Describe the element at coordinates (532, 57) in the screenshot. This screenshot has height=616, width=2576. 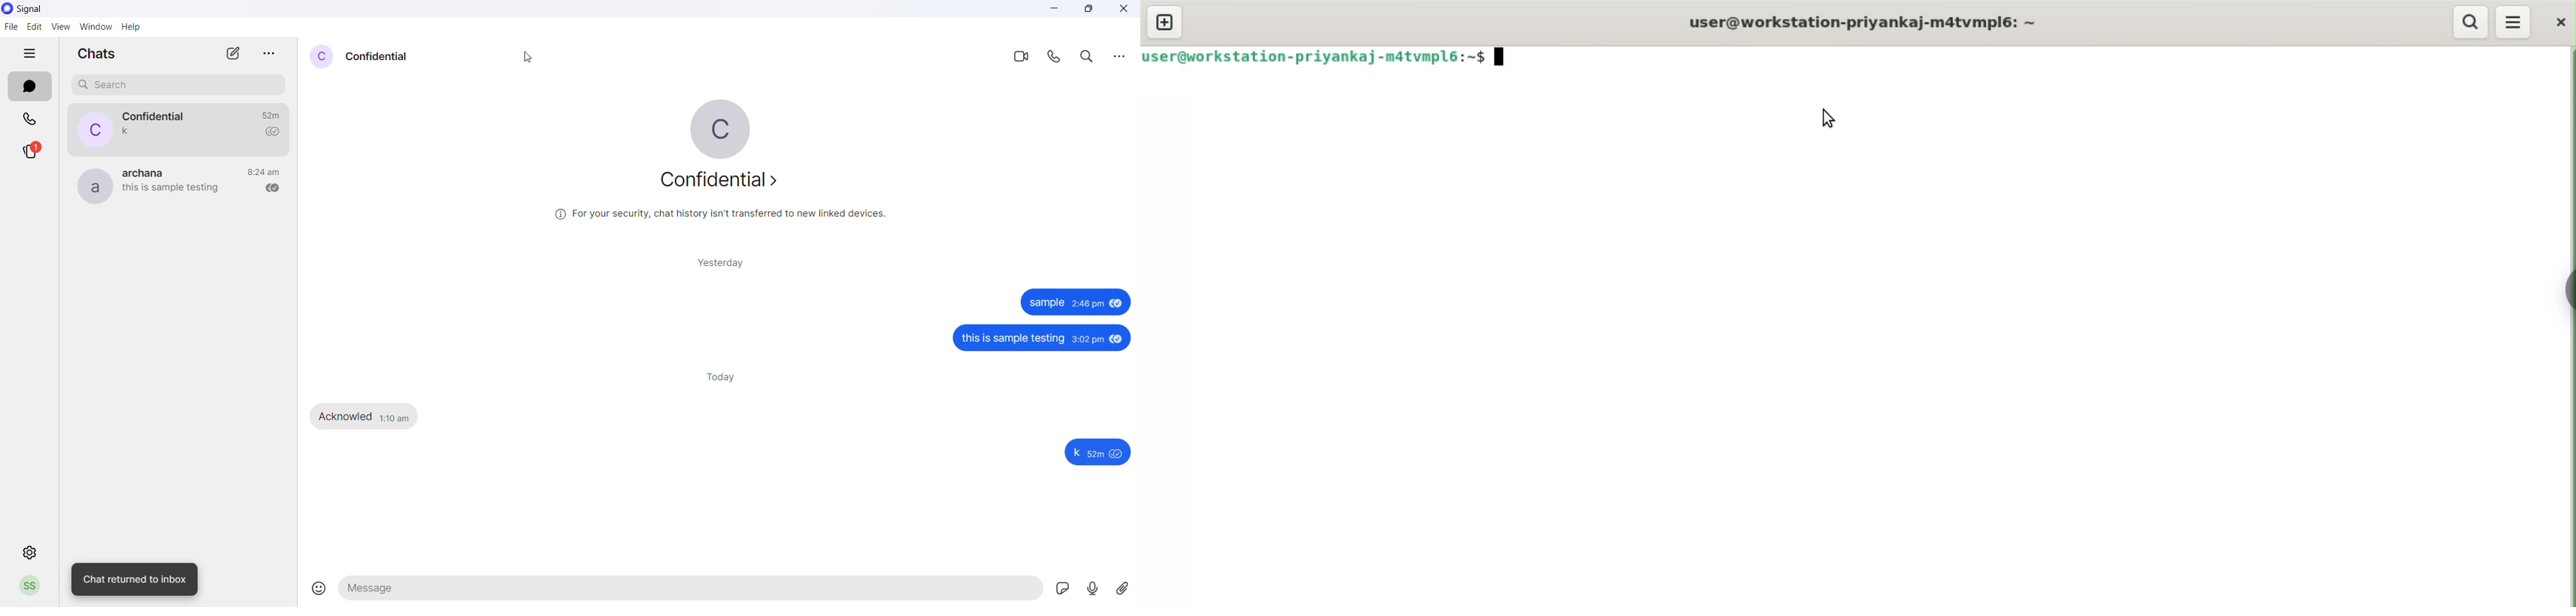
I see `cursor` at that location.